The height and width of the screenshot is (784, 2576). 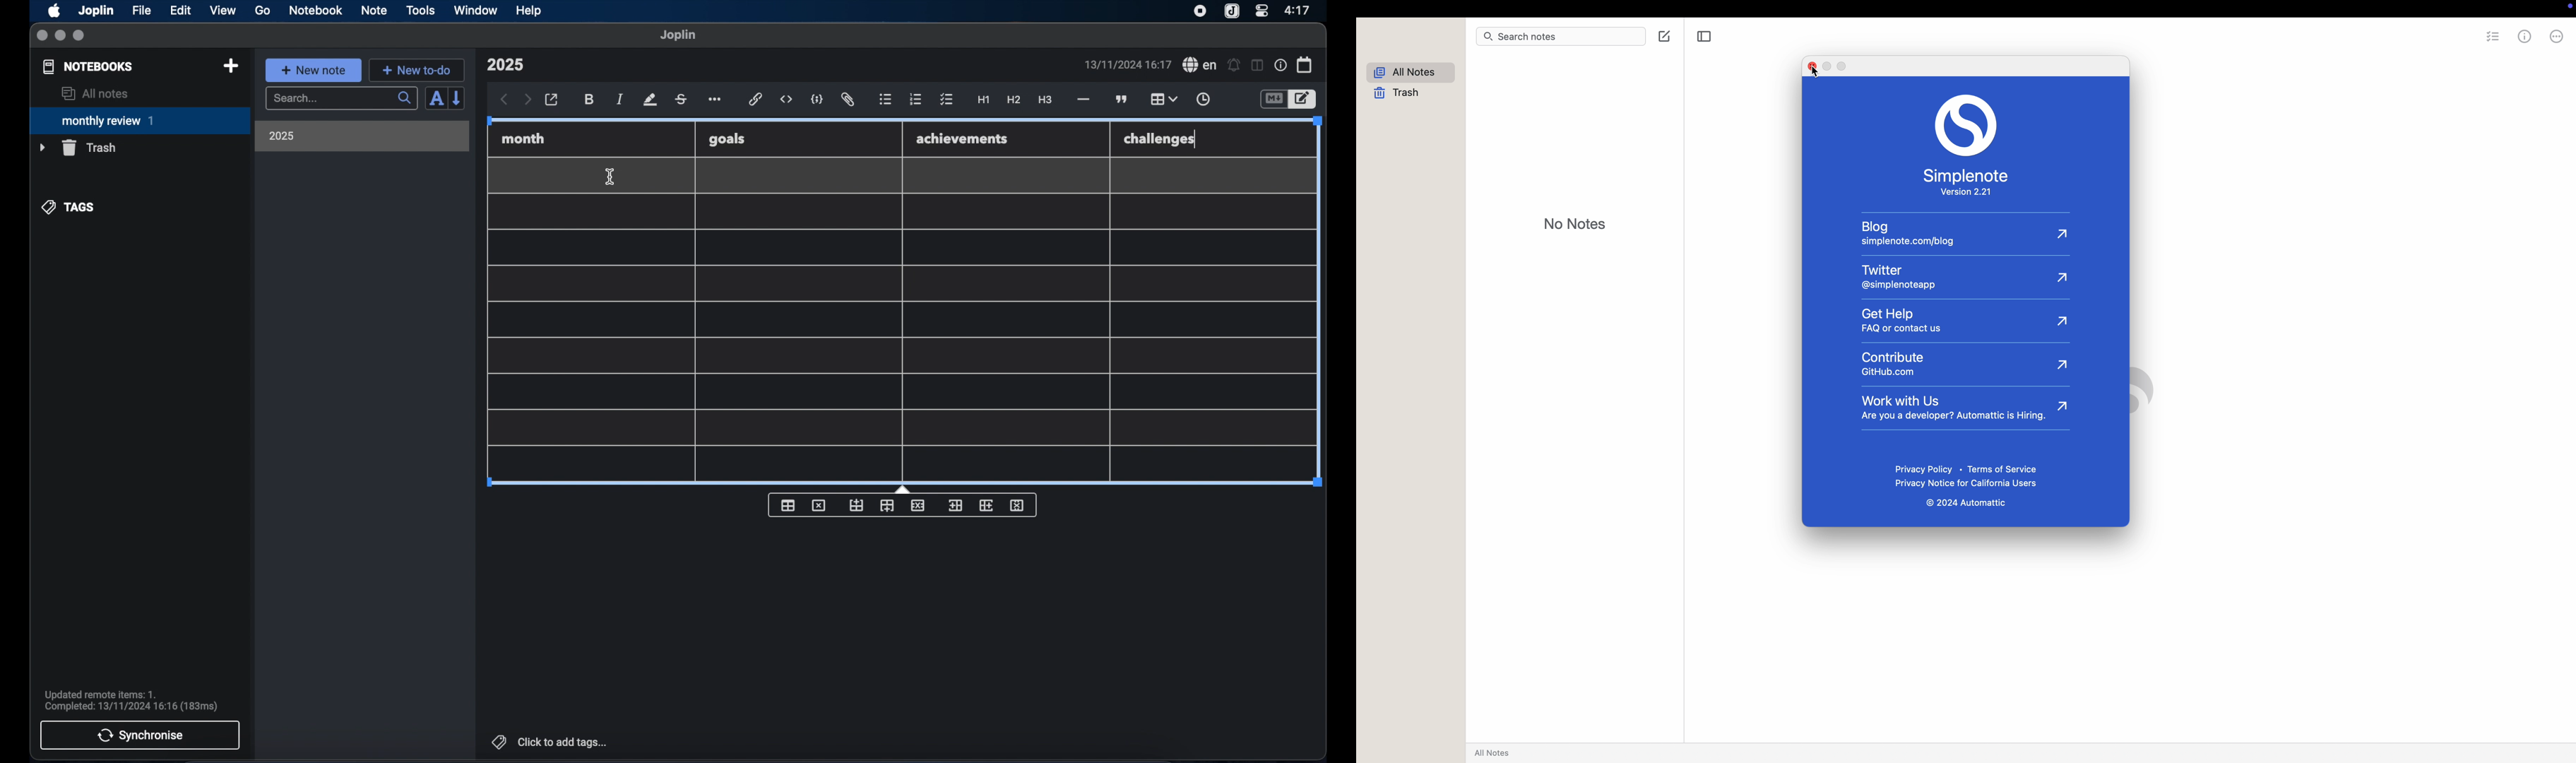 I want to click on heading 2, so click(x=1014, y=100).